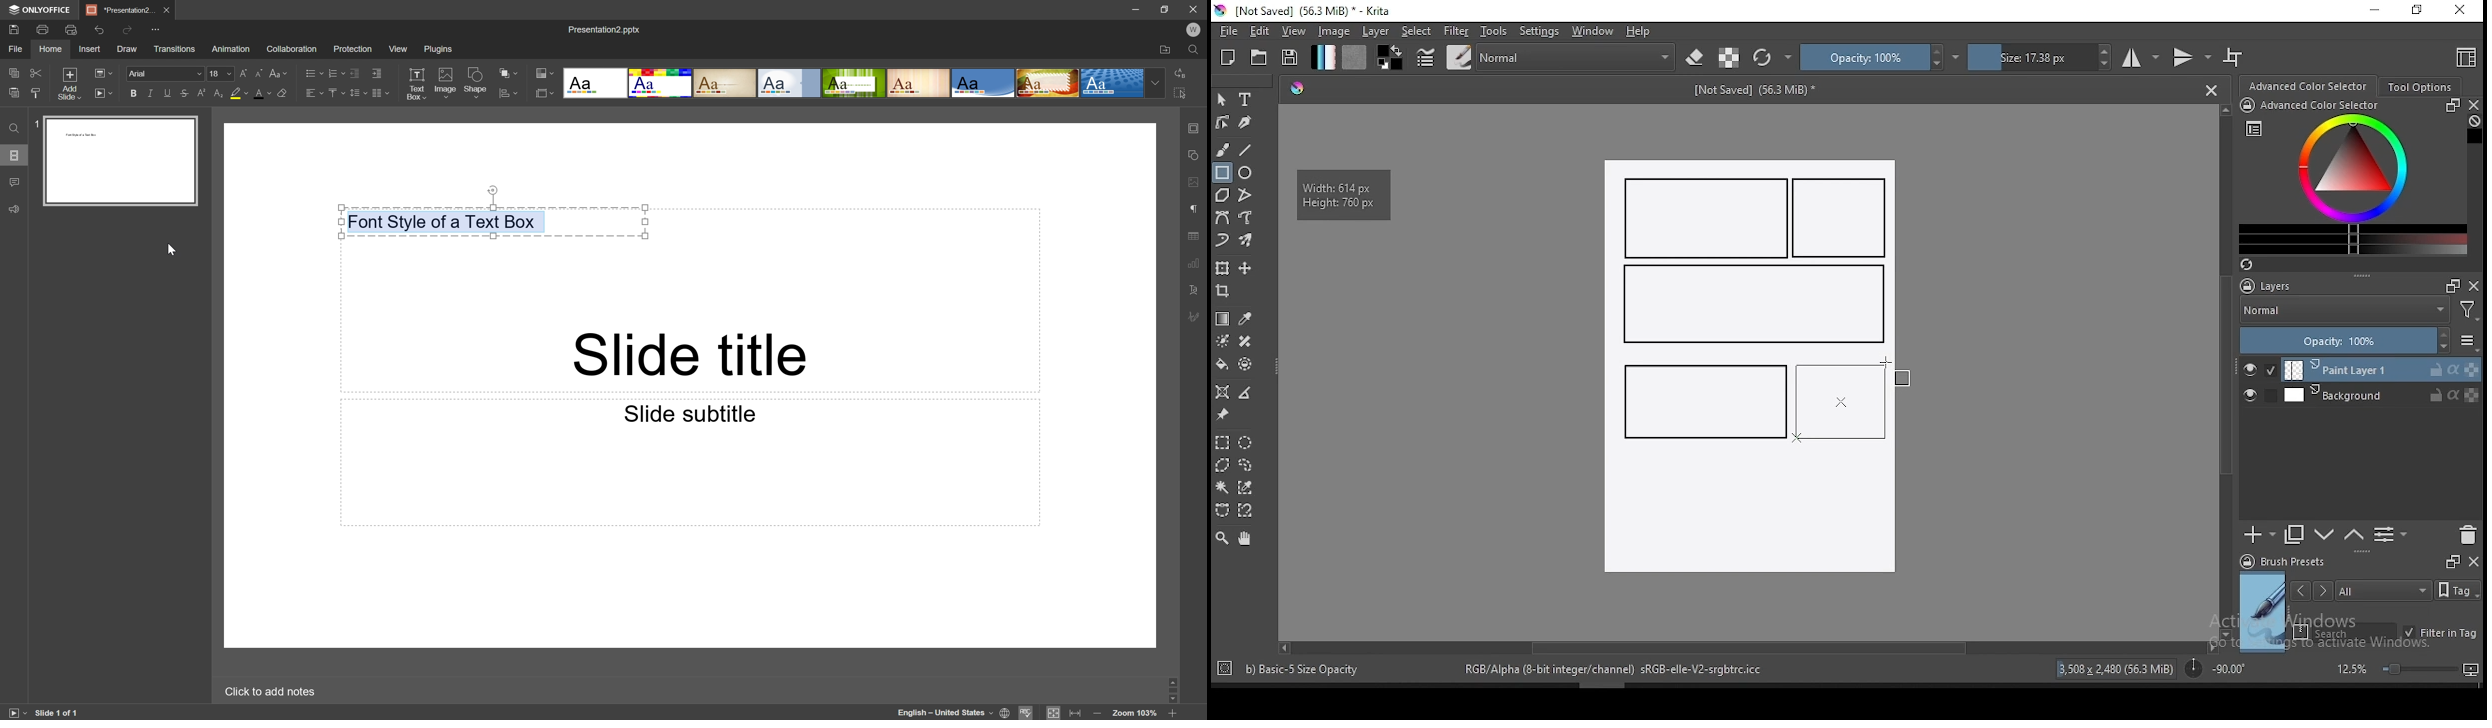 Image resolution: width=2492 pixels, height=728 pixels. What do you see at coordinates (692, 356) in the screenshot?
I see `Slide title` at bounding box center [692, 356].